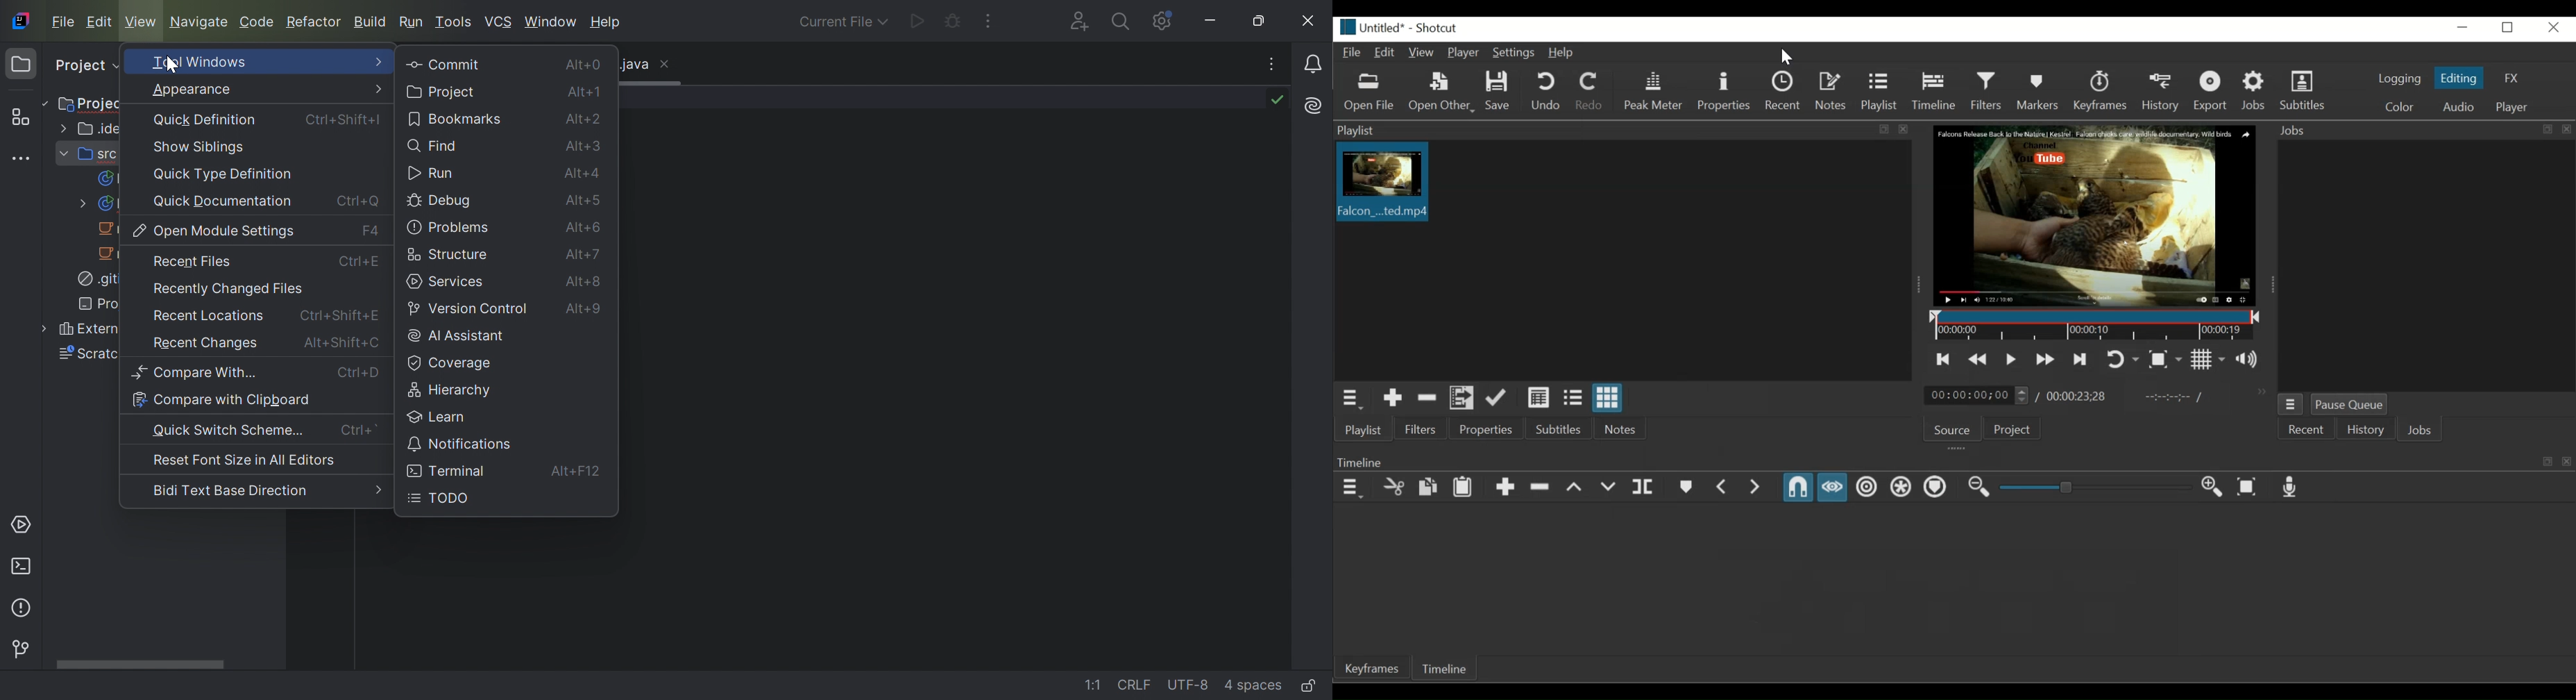 The height and width of the screenshot is (700, 2576). Describe the element at coordinates (171, 65) in the screenshot. I see `Cursor` at that location.